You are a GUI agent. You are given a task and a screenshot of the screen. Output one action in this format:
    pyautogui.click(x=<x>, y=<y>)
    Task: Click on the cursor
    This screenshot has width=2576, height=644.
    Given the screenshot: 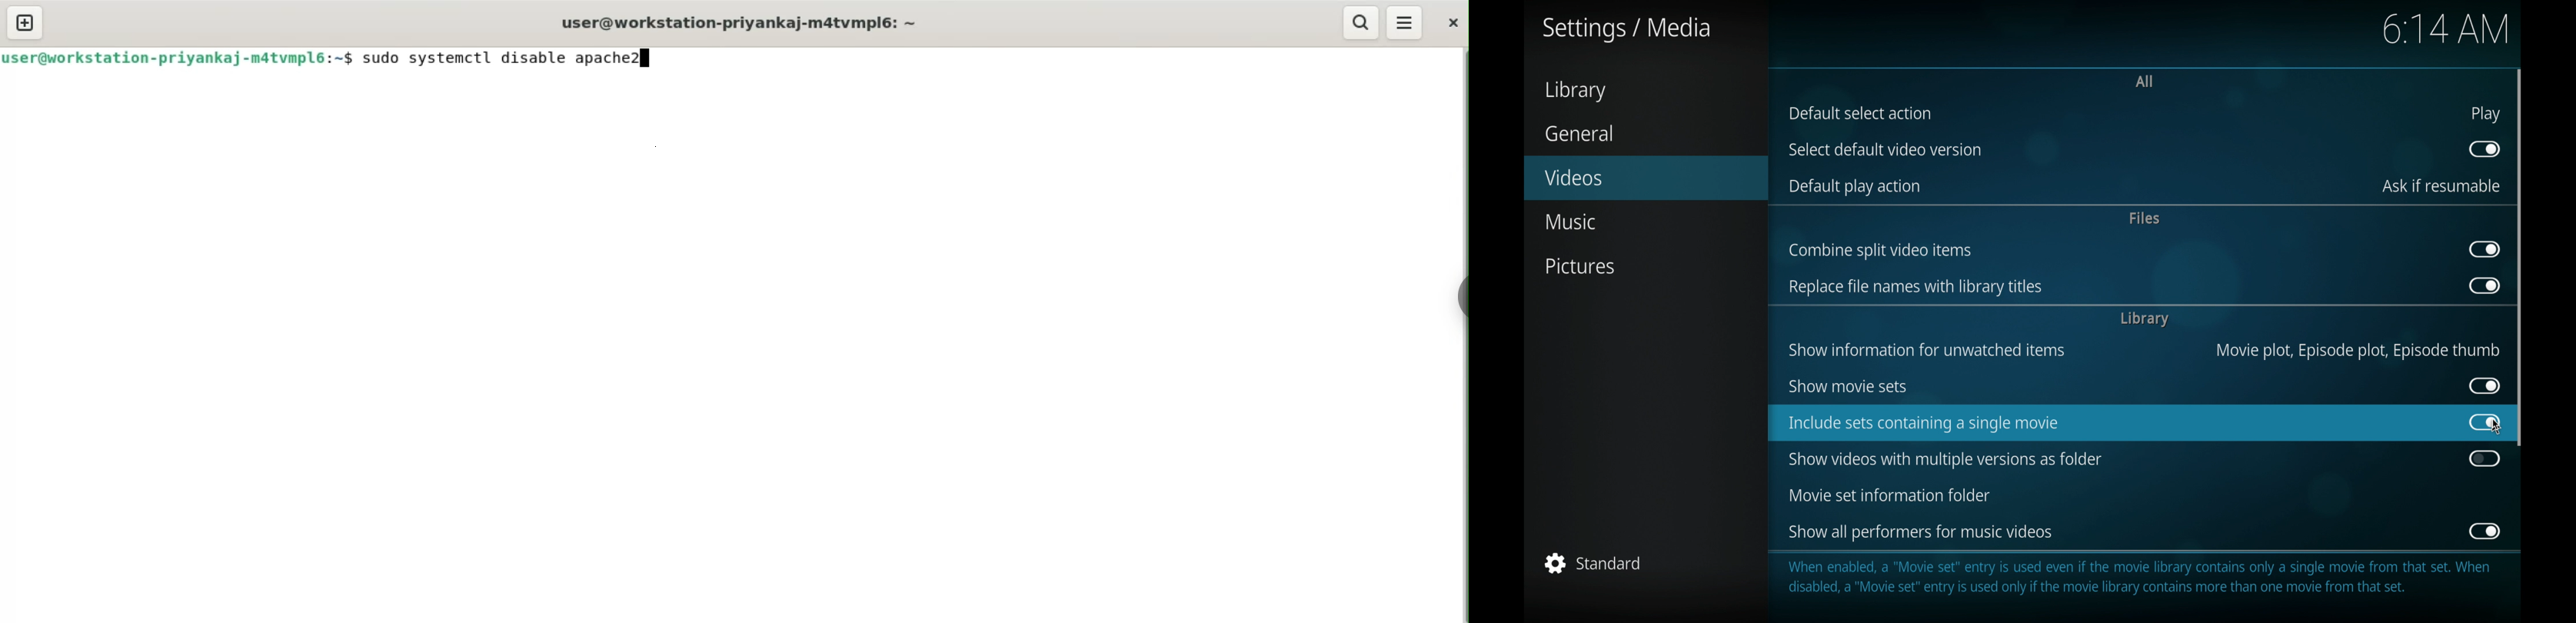 What is the action you would take?
    pyautogui.click(x=2500, y=426)
    